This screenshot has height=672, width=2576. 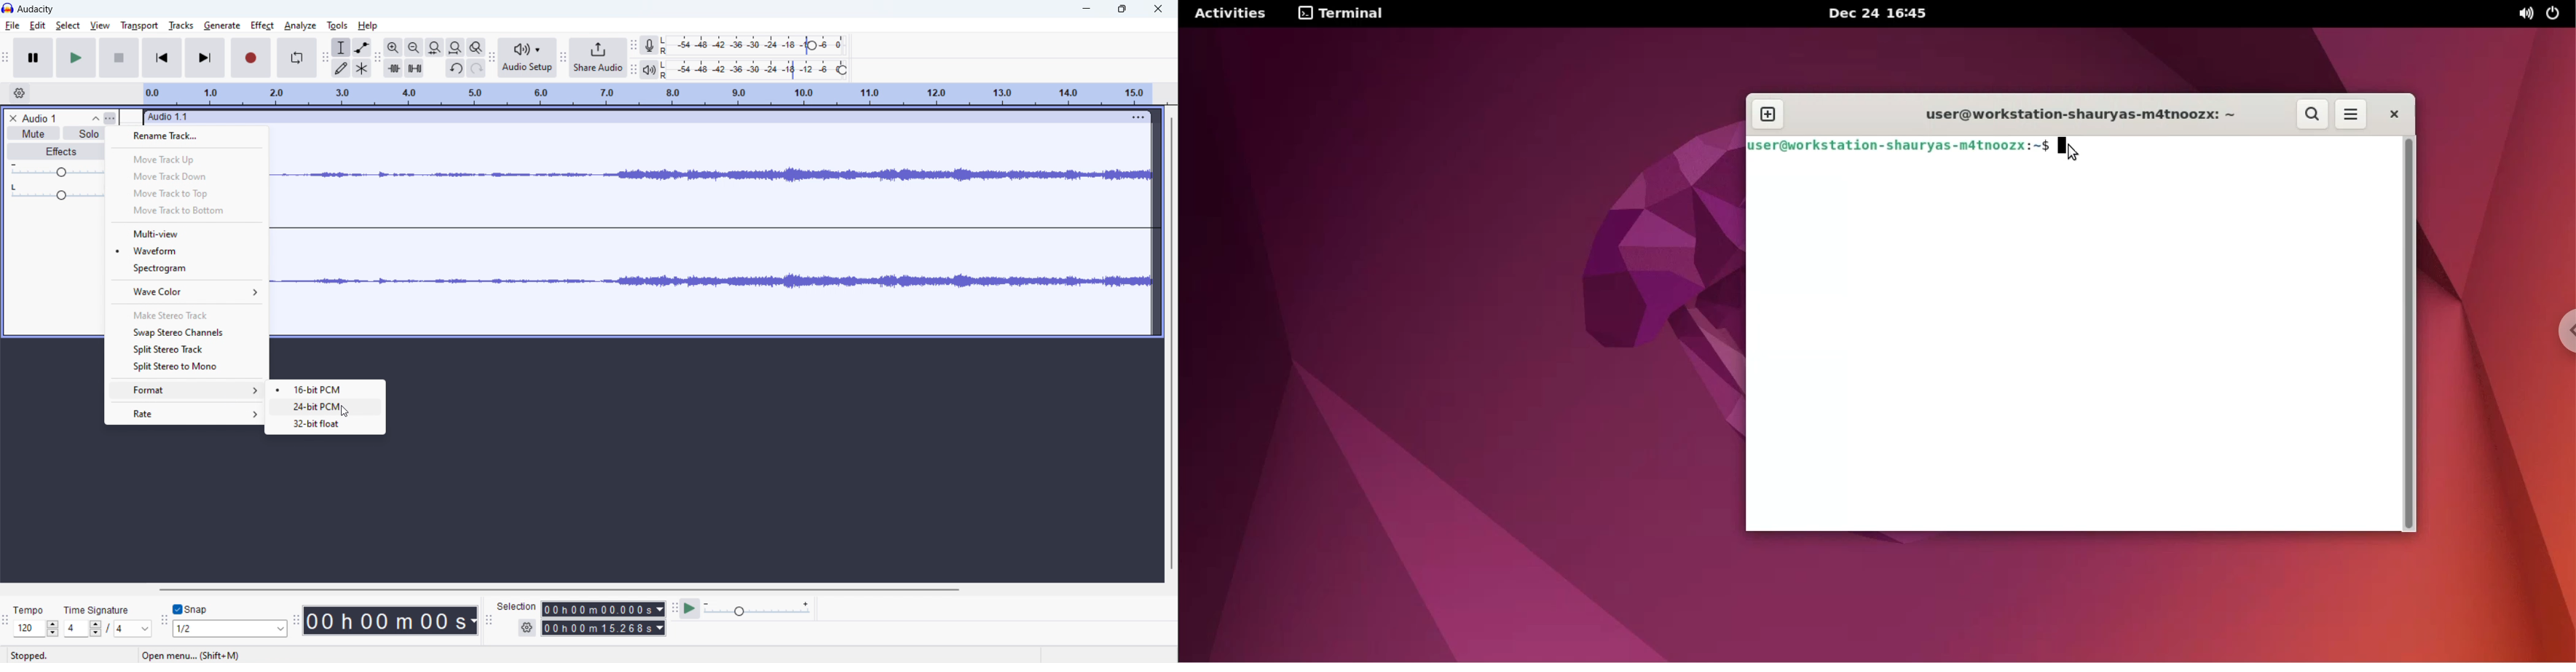 What do you see at coordinates (758, 70) in the screenshot?
I see `playback level` at bounding box center [758, 70].